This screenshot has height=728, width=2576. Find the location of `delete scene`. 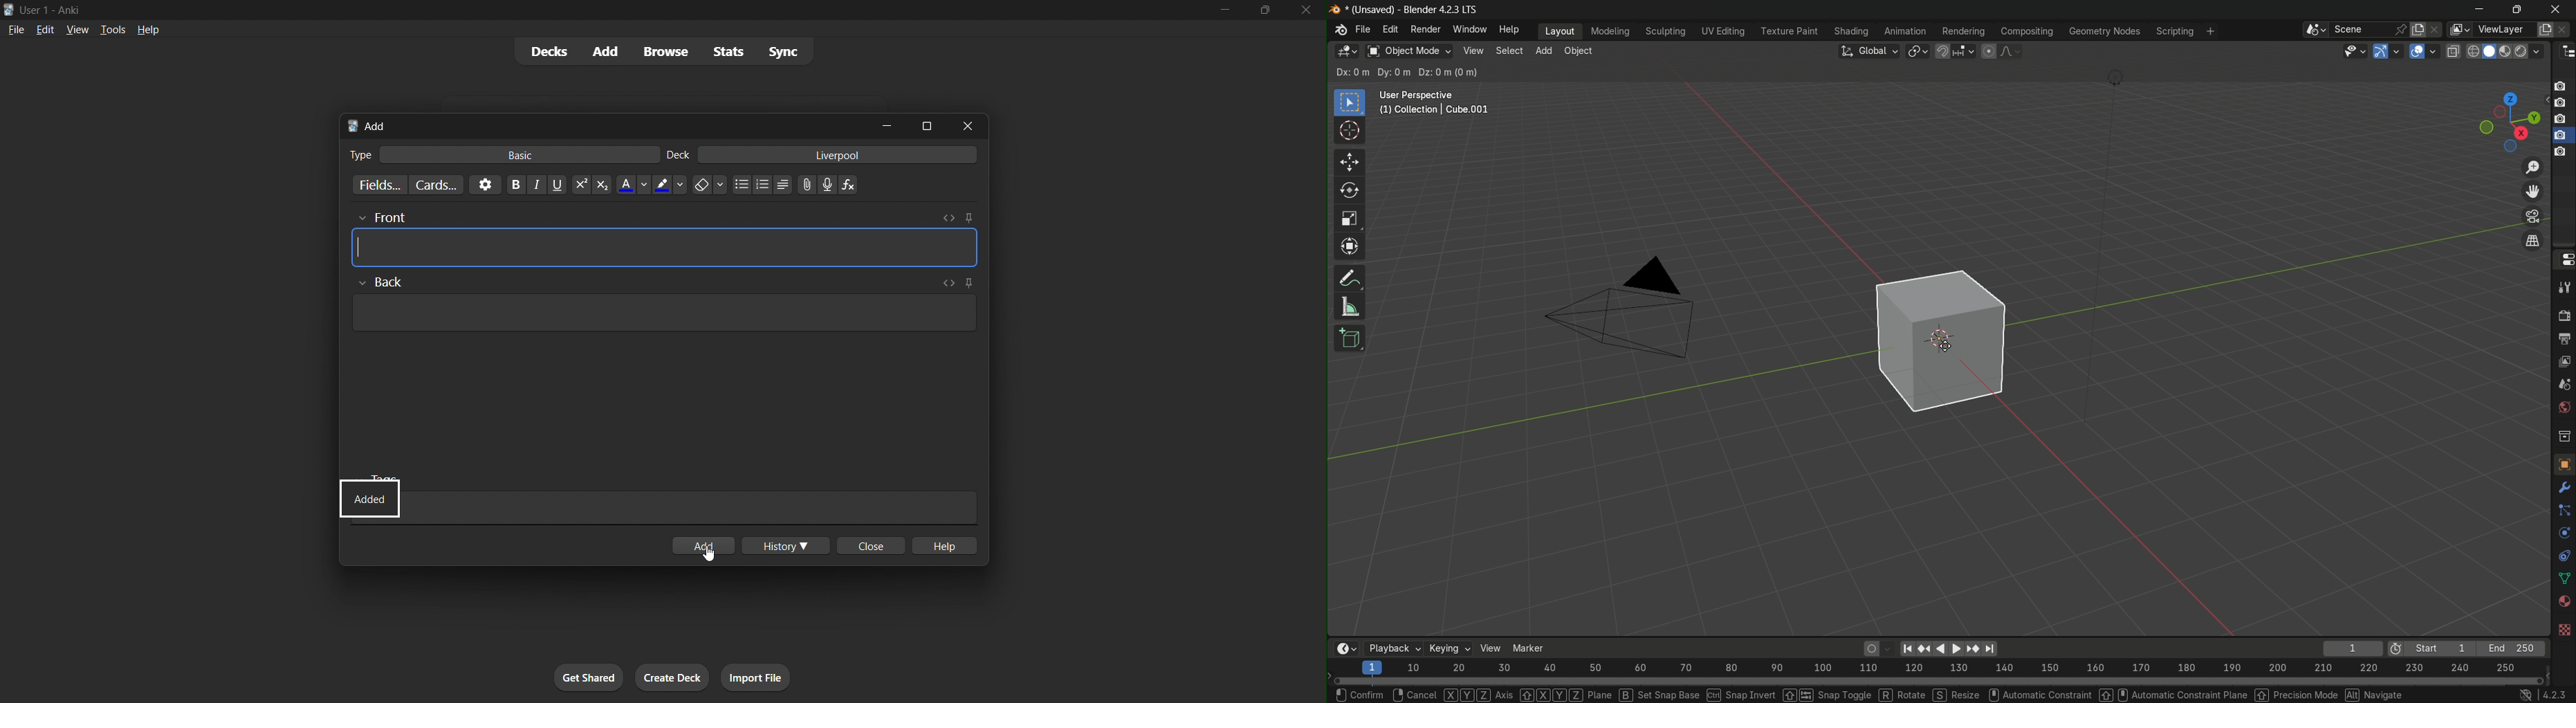

delete scene is located at coordinates (2434, 29).